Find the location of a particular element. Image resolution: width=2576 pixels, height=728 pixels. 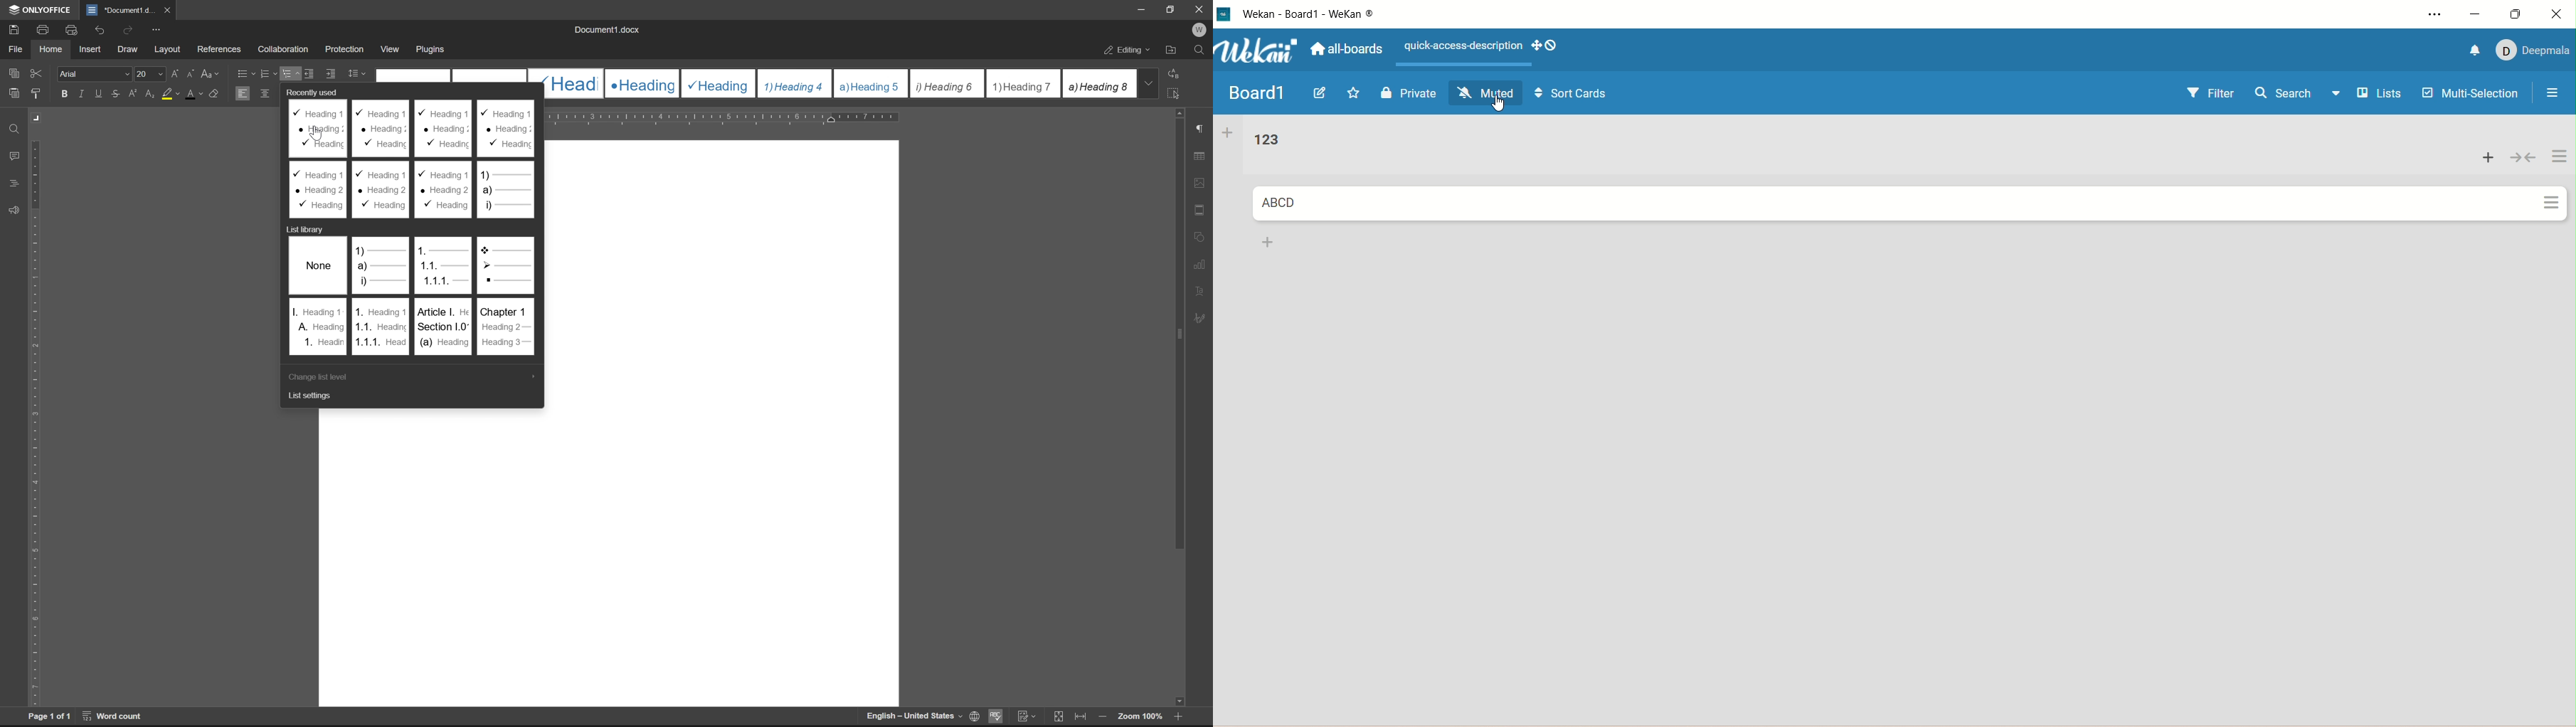

wekan-wekan is located at coordinates (1310, 14).